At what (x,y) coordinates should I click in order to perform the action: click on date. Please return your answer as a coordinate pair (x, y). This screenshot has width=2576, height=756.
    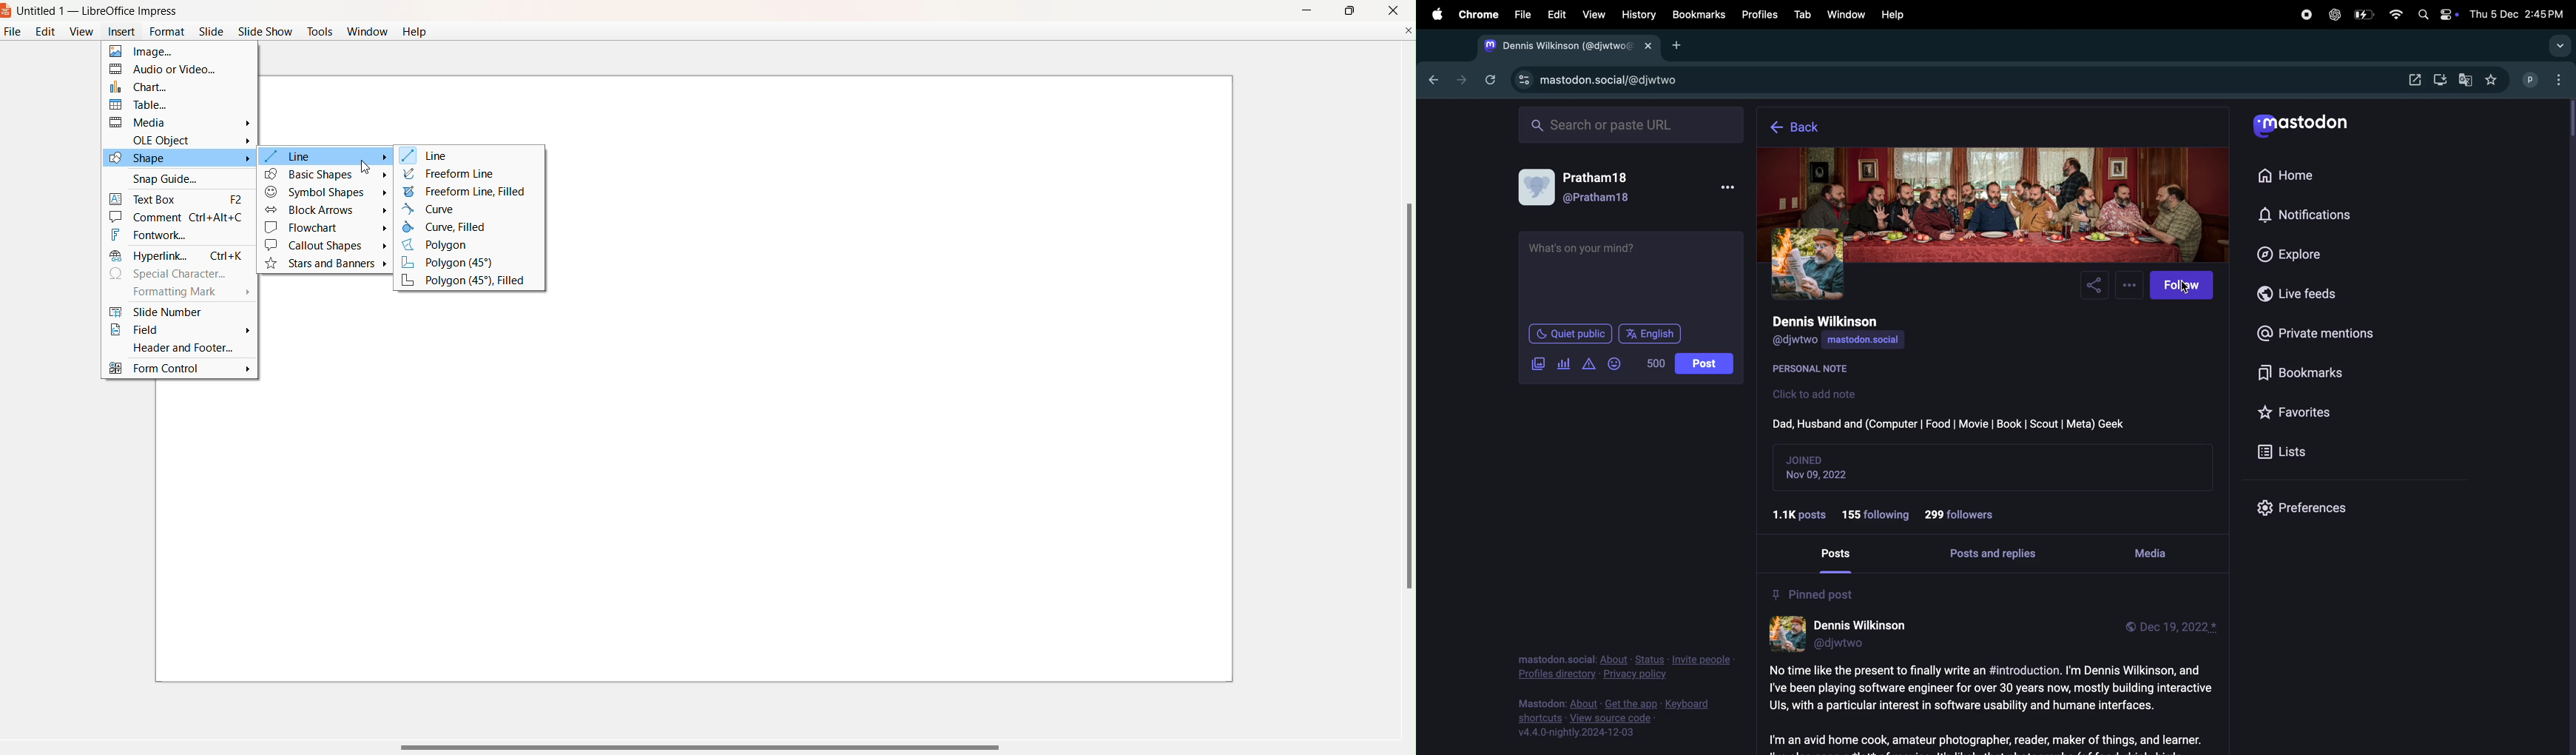
    Looking at the image, I should click on (2178, 628).